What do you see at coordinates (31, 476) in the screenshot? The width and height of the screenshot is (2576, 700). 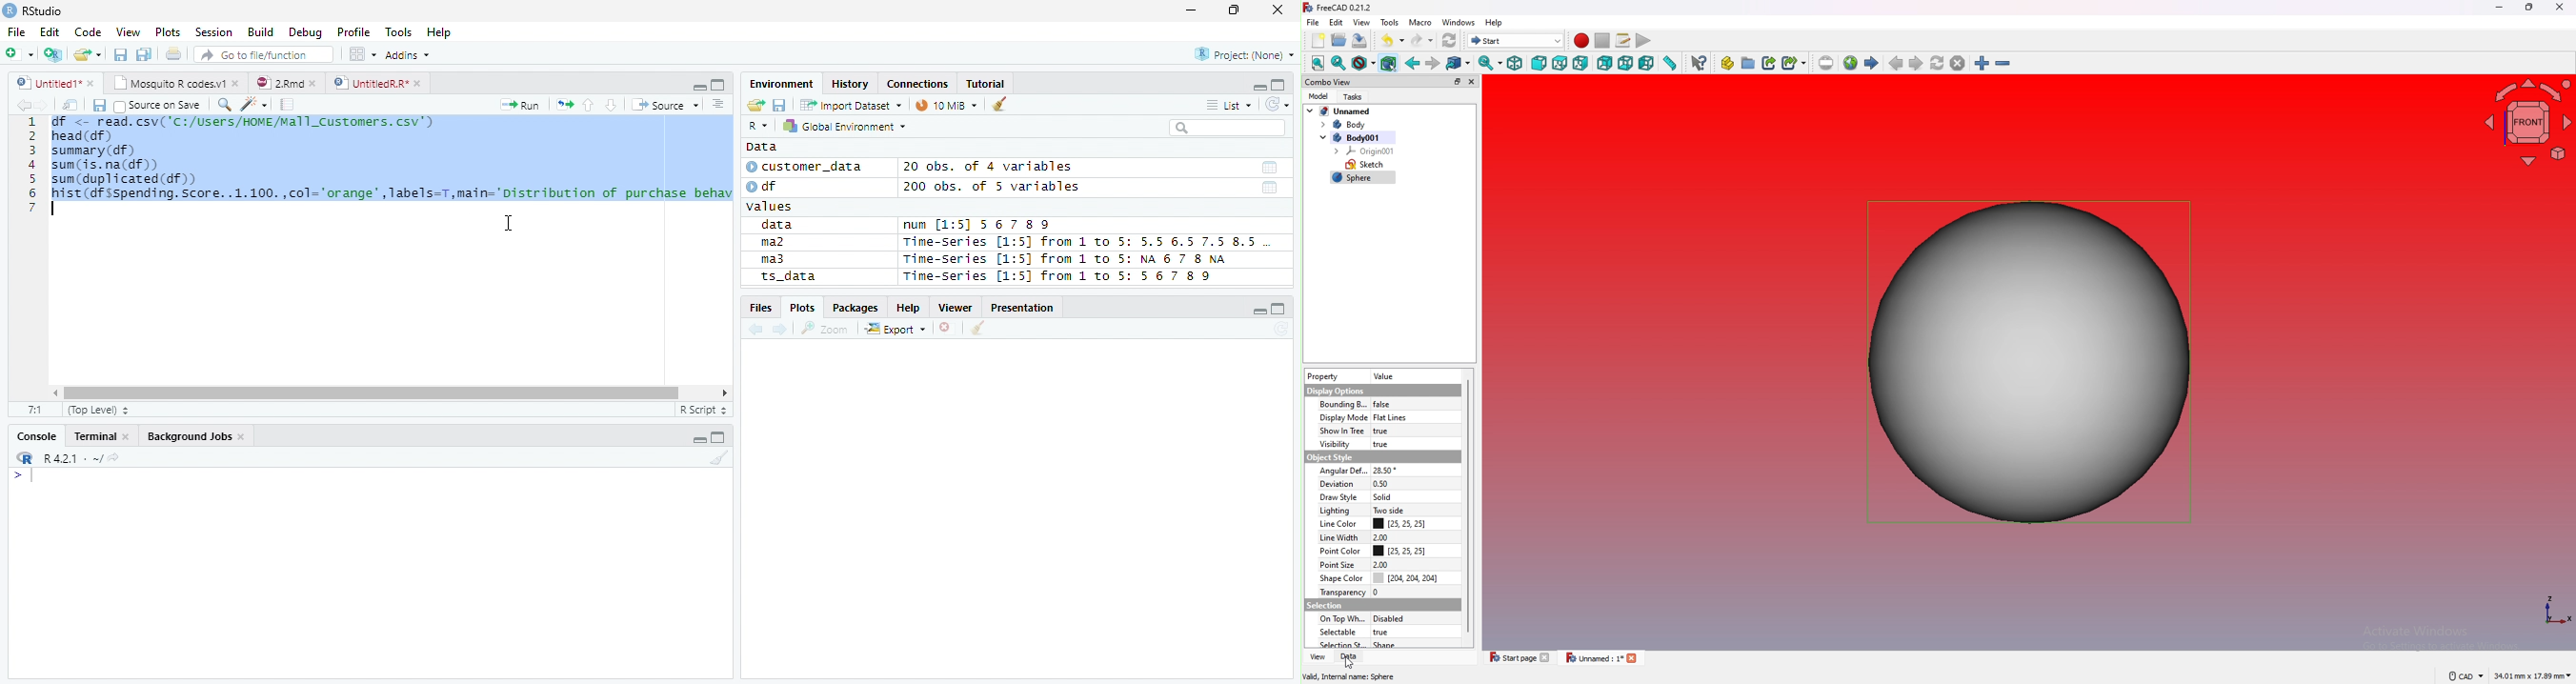 I see `Typing indicator` at bounding box center [31, 476].